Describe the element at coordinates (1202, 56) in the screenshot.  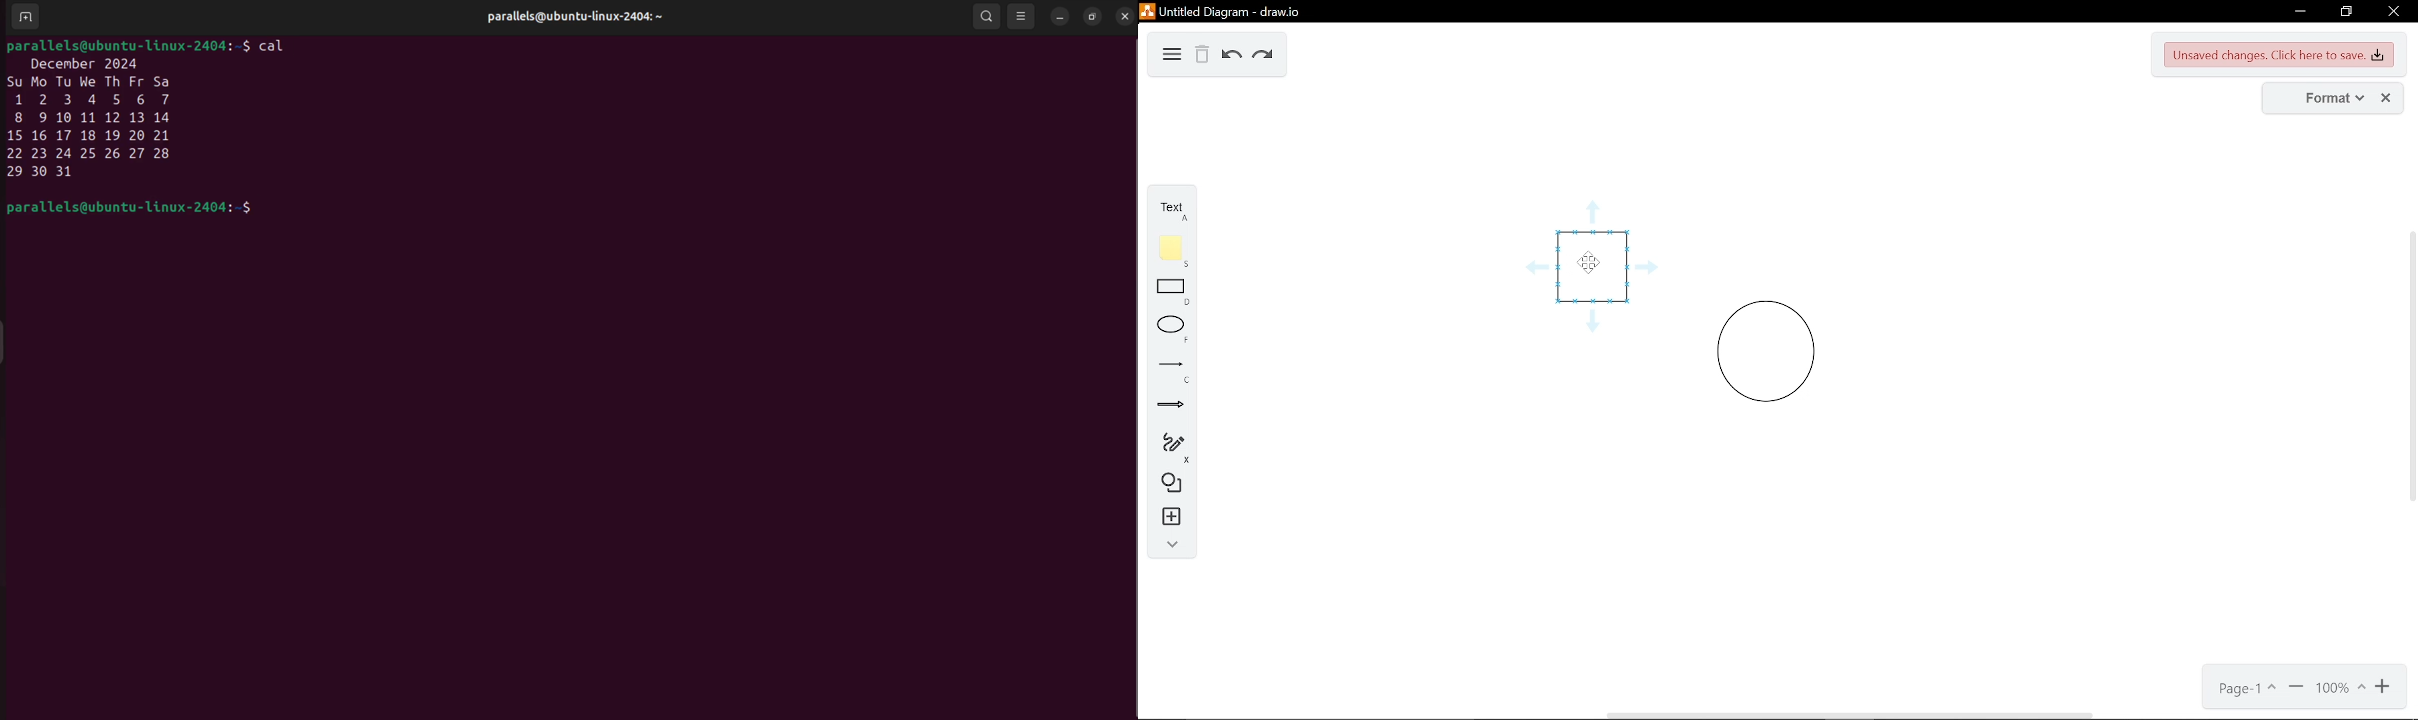
I see `delete` at that location.